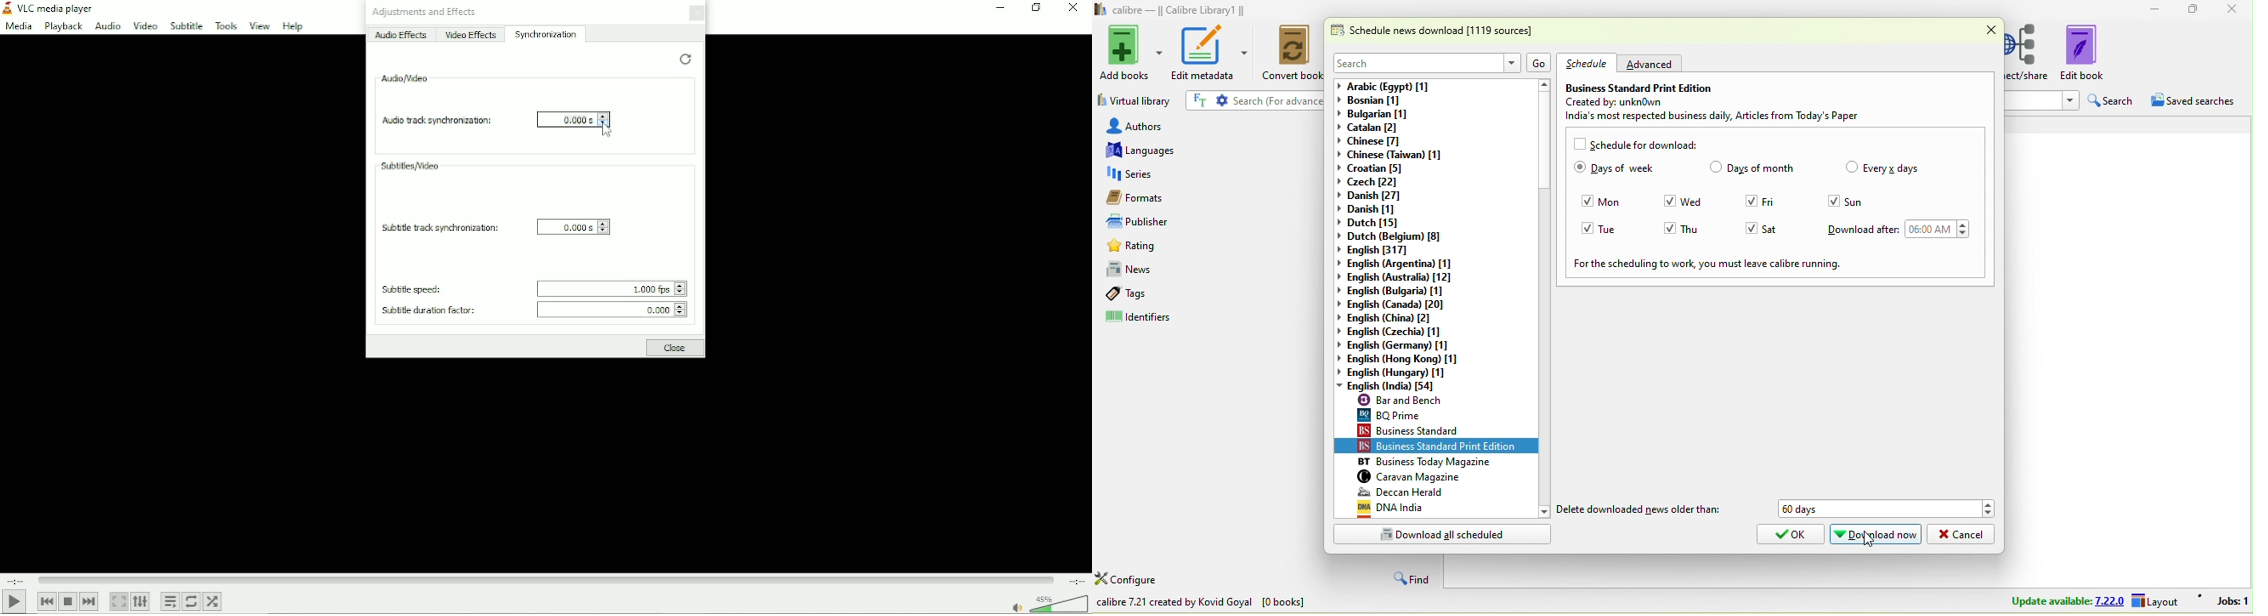 This screenshot has width=2268, height=616. Describe the element at coordinates (258, 26) in the screenshot. I see `View` at that location.